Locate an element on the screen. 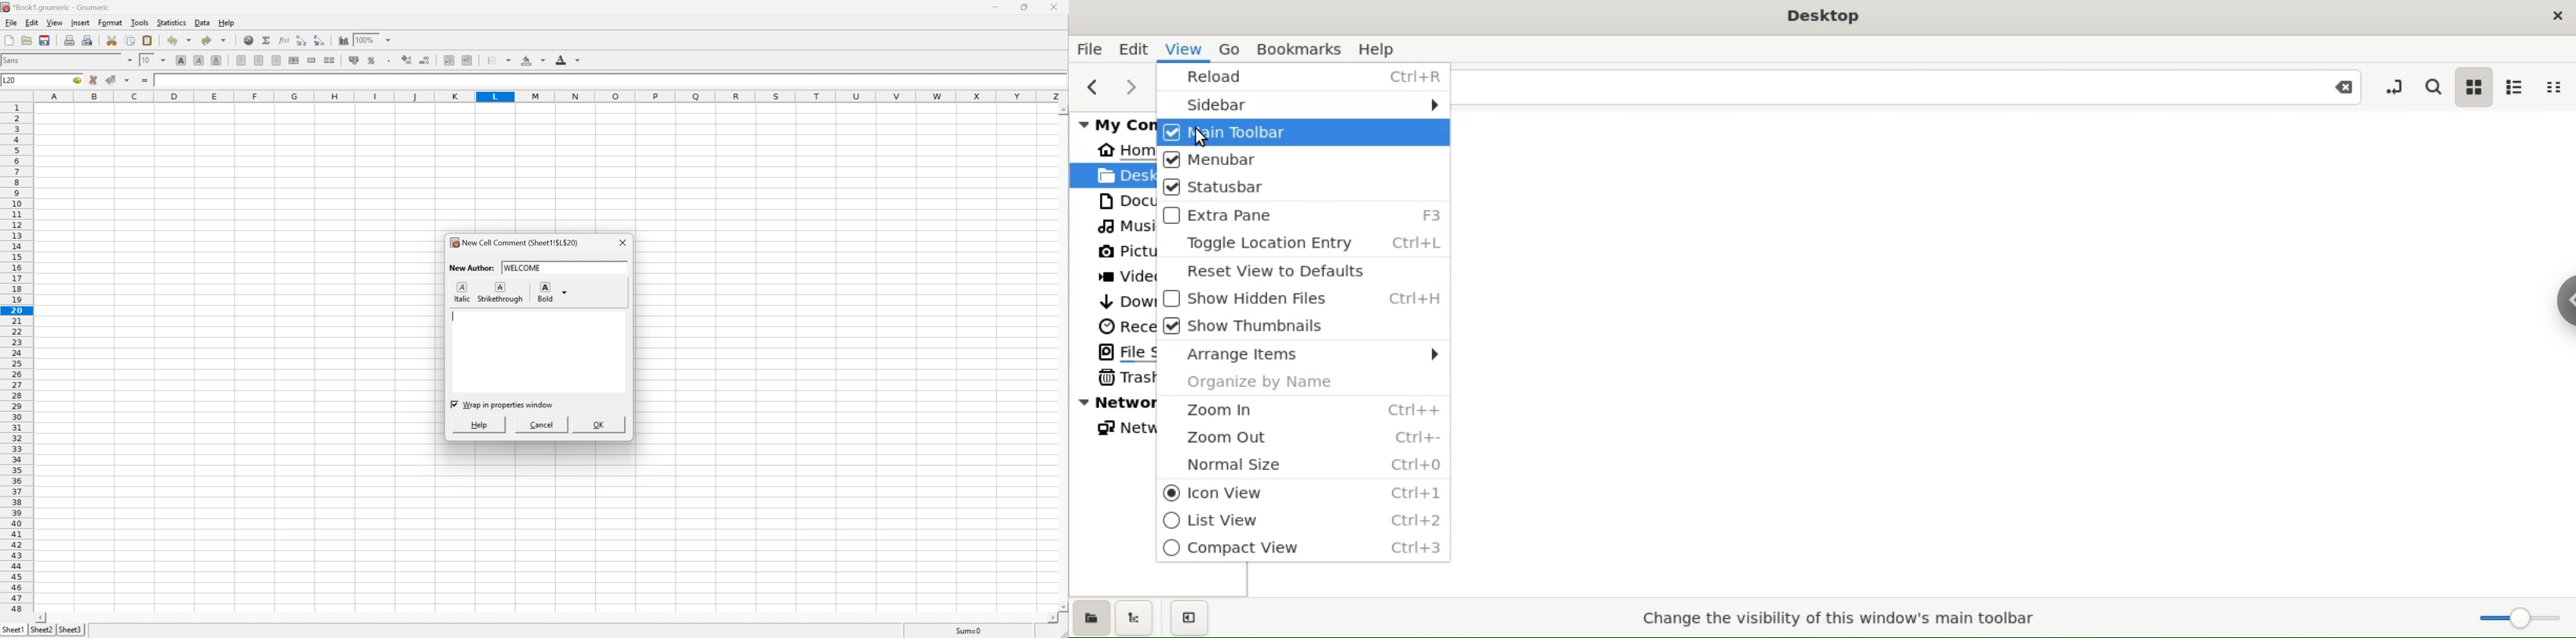 This screenshot has height=644, width=2576. Redo is located at coordinates (215, 40).